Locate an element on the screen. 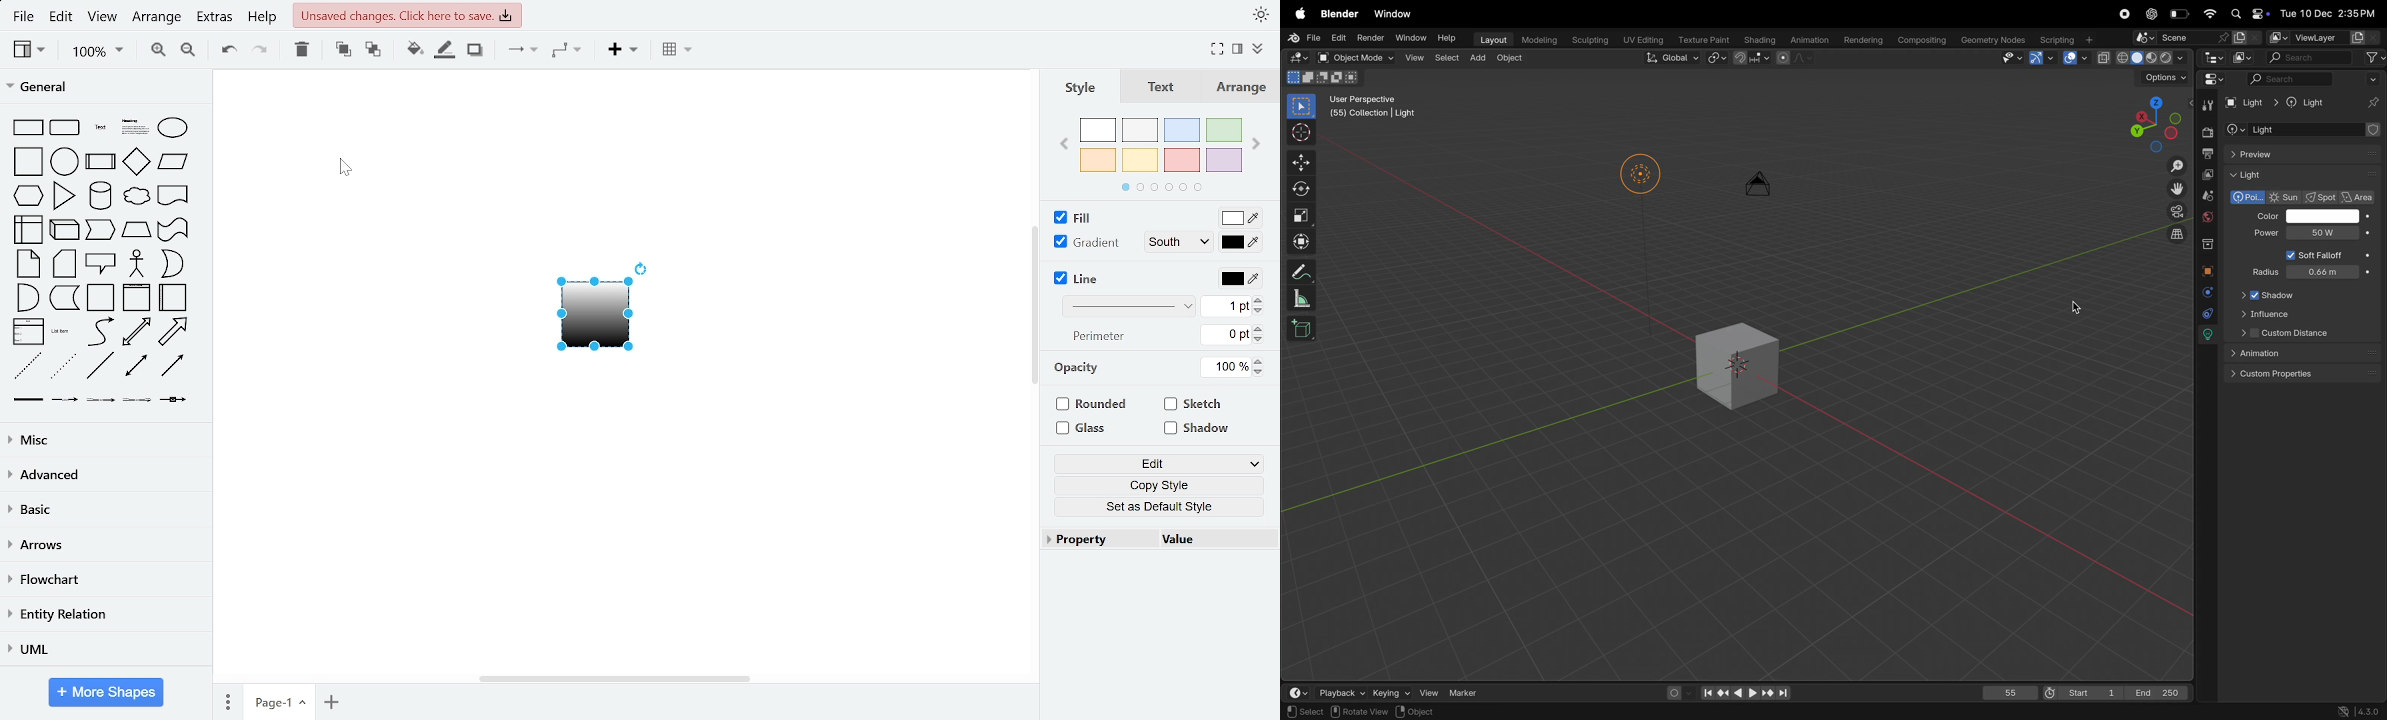  view is located at coordinates (103, 17).